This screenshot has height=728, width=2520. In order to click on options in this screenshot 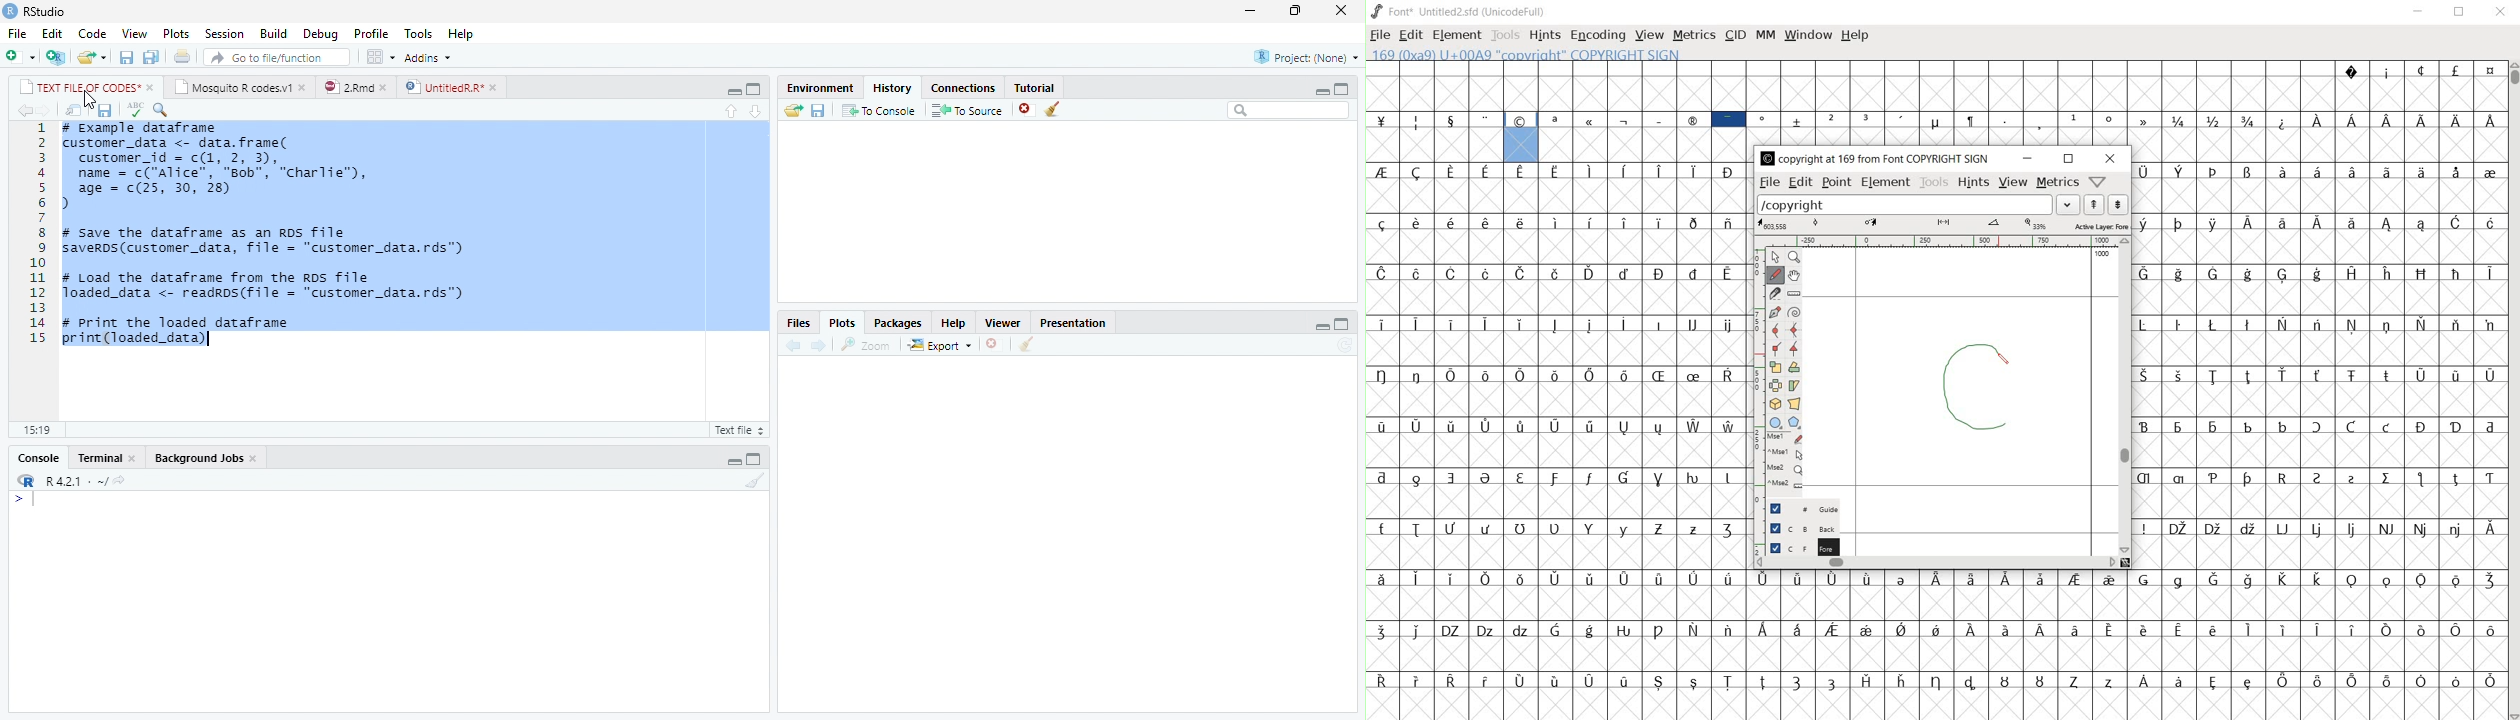, I will do `click(380, 57)`.